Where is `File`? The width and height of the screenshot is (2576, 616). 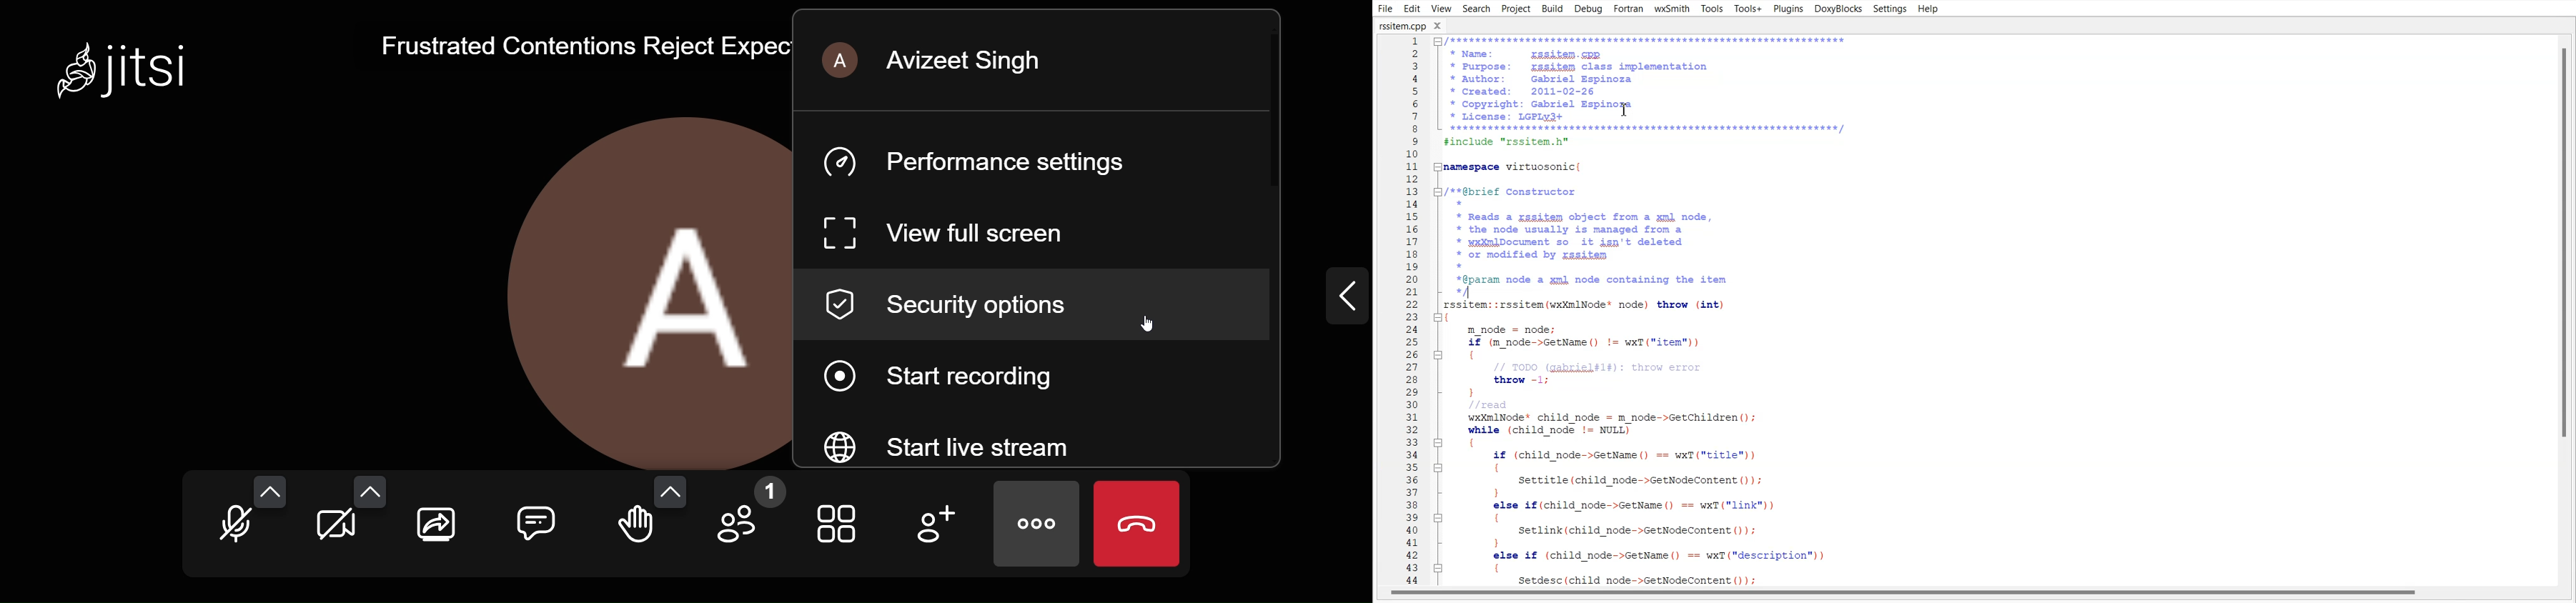
File is located at coordinates (1386, 9).